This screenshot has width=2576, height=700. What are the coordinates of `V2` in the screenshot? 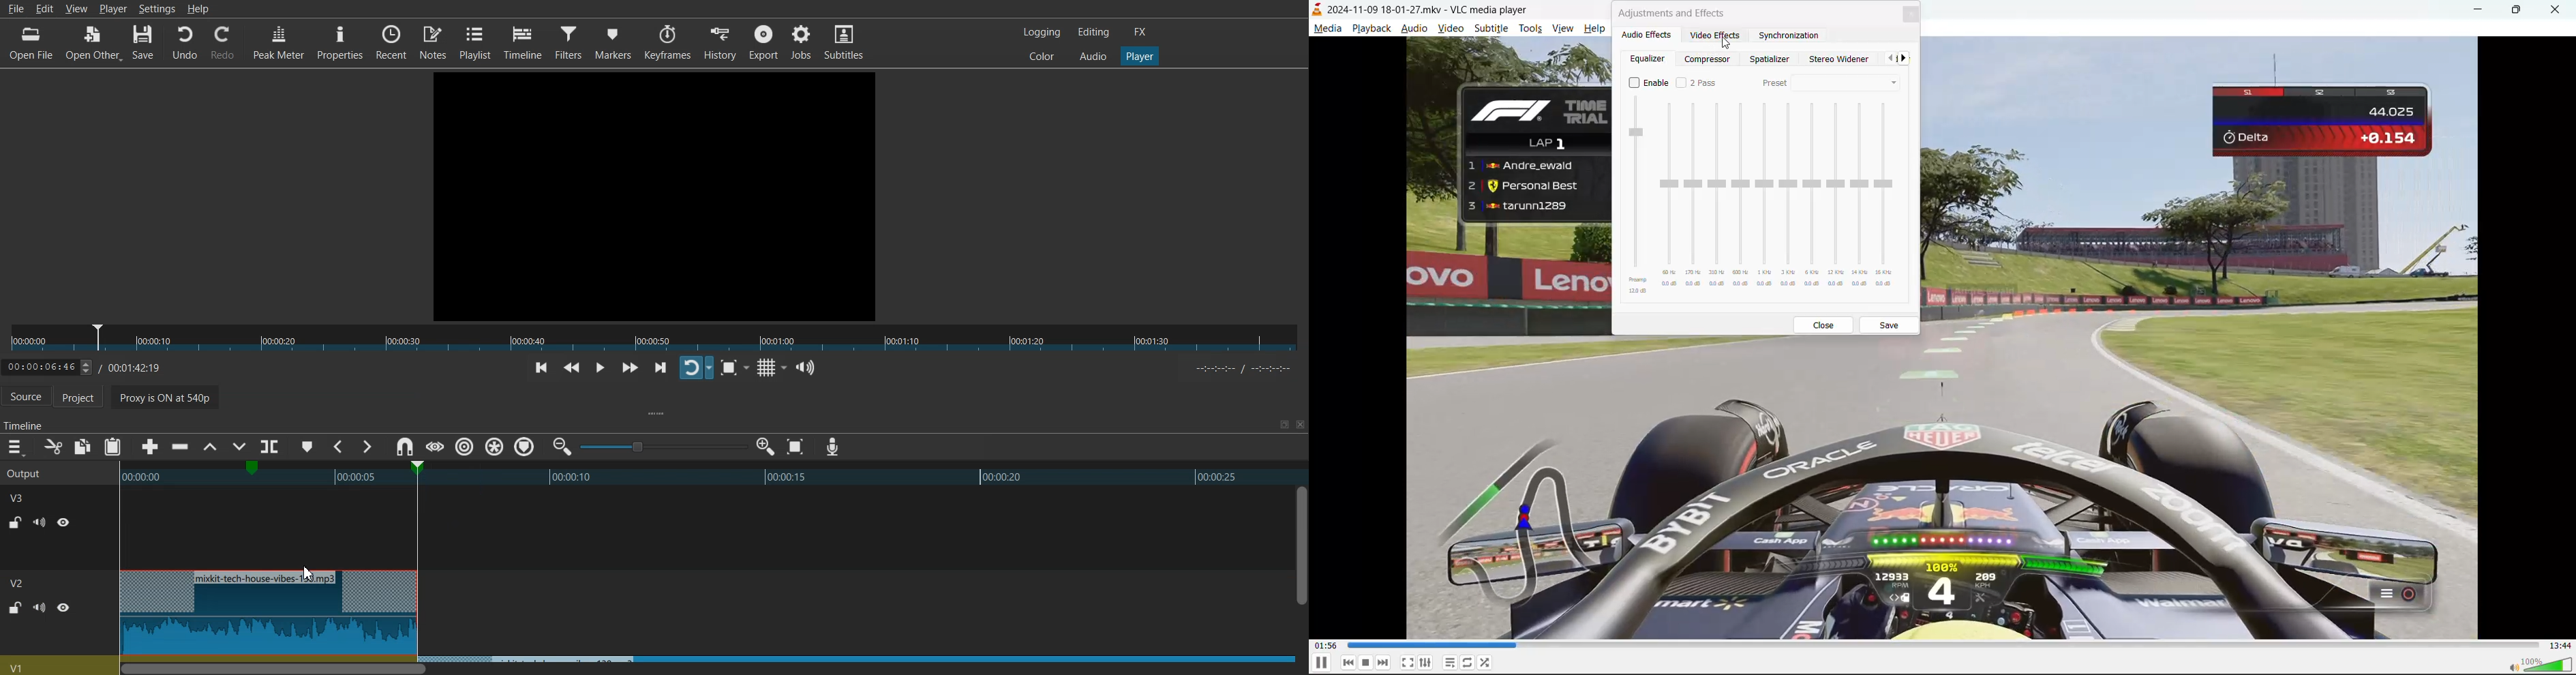 It's located at (24, 496).